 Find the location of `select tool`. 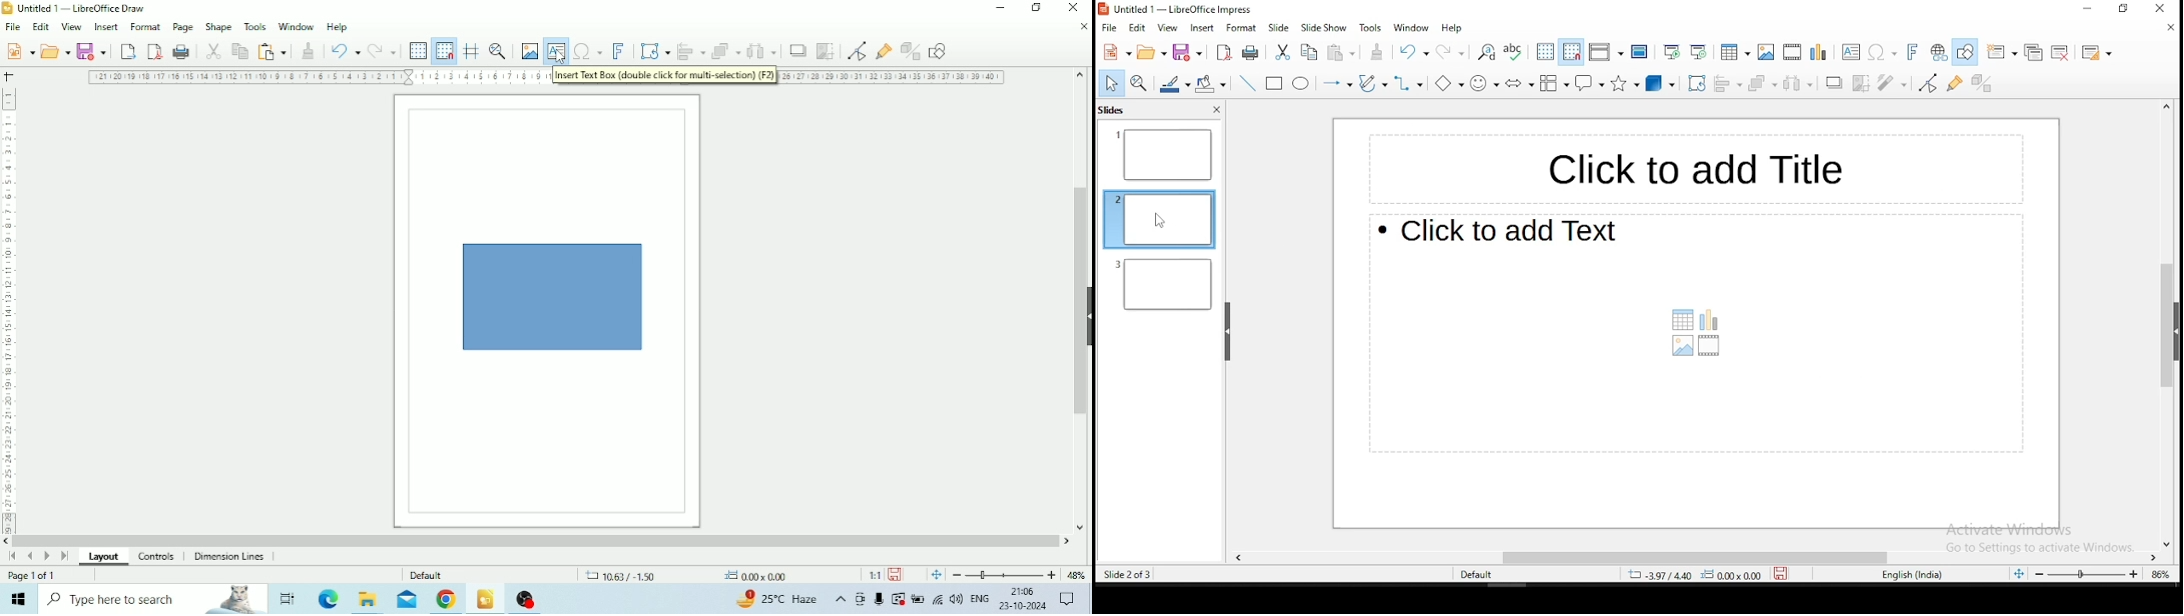

select tool is located at coordinates (1109, 83).